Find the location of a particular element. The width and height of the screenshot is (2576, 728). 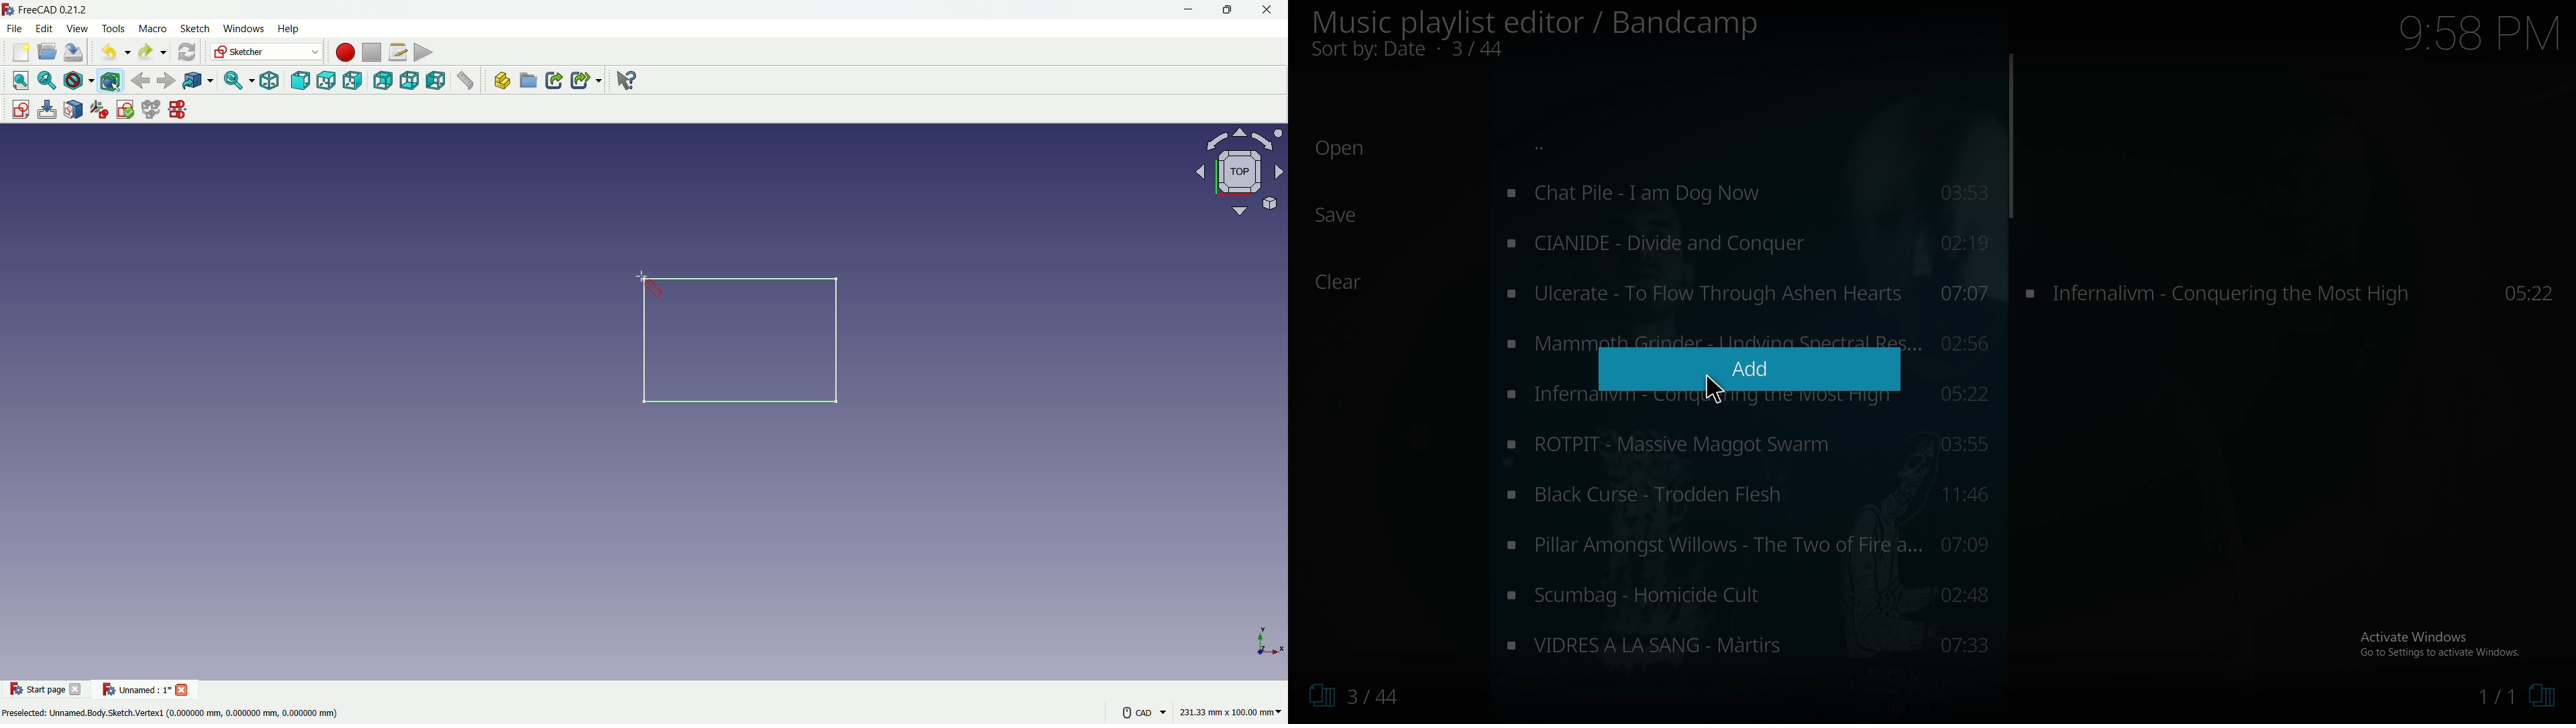

right view is located at coordinates (355, 80).